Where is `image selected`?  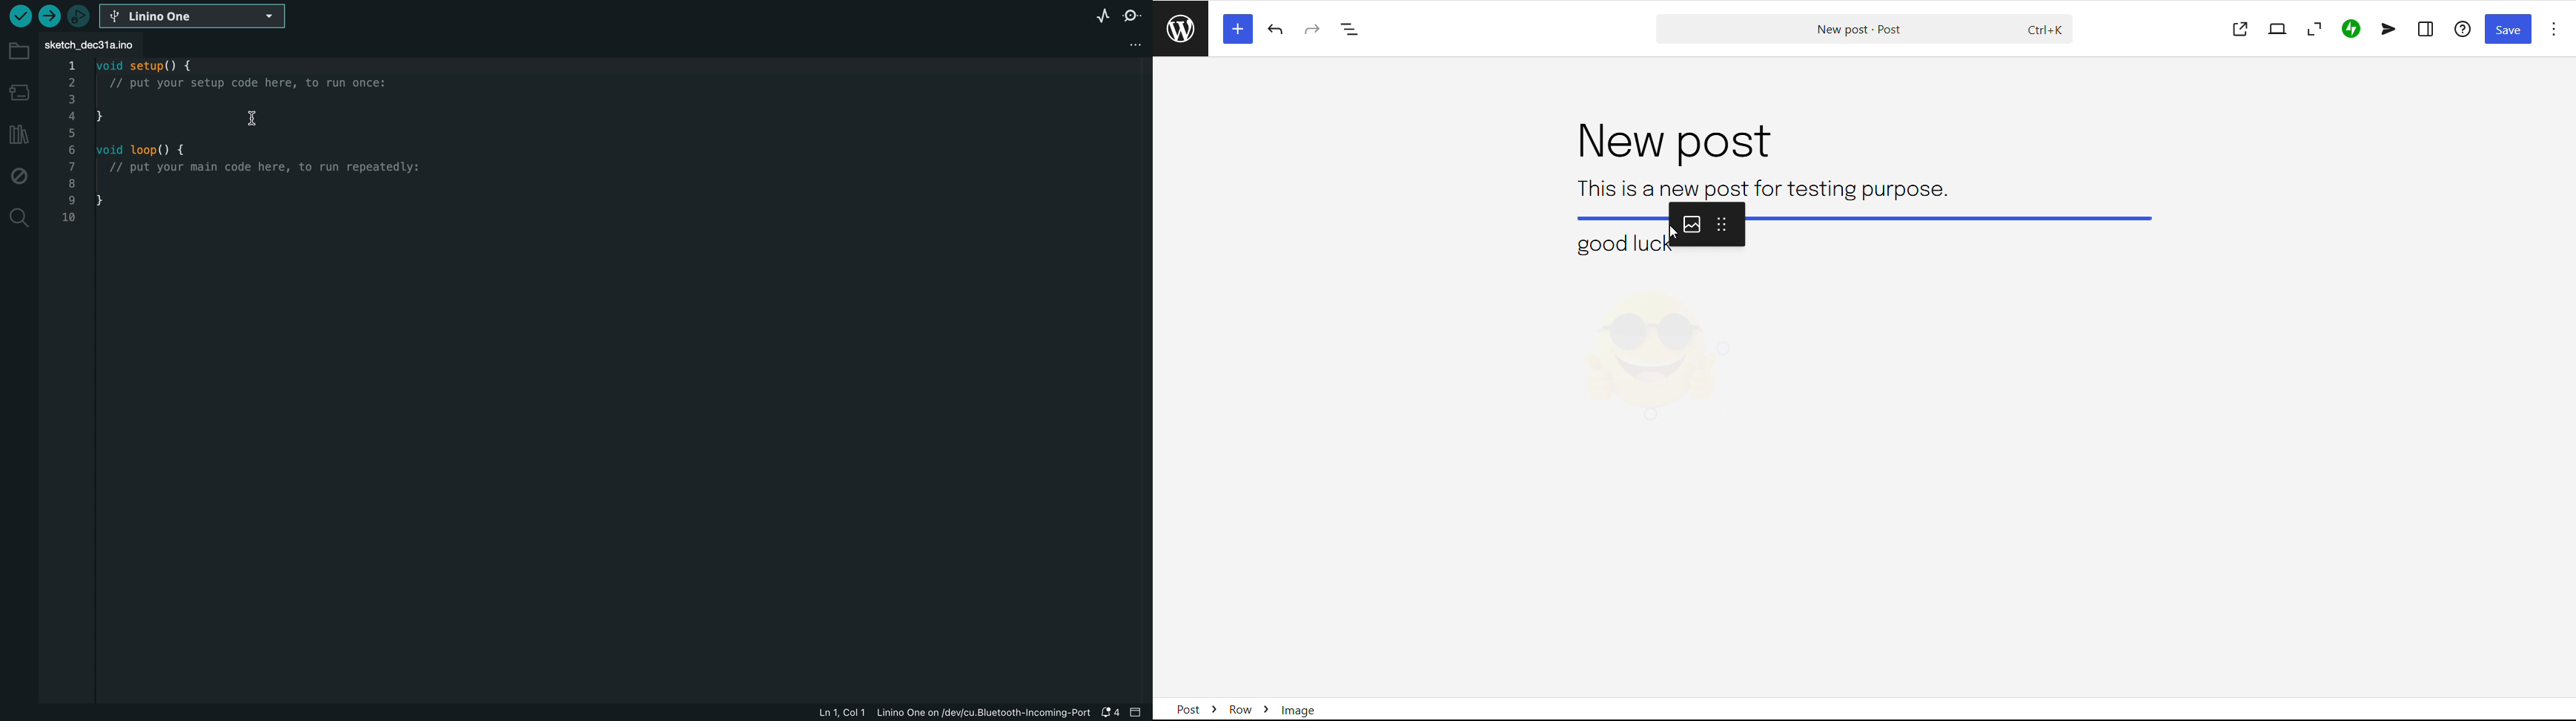 image selected is located at coordinates (1655, 354).